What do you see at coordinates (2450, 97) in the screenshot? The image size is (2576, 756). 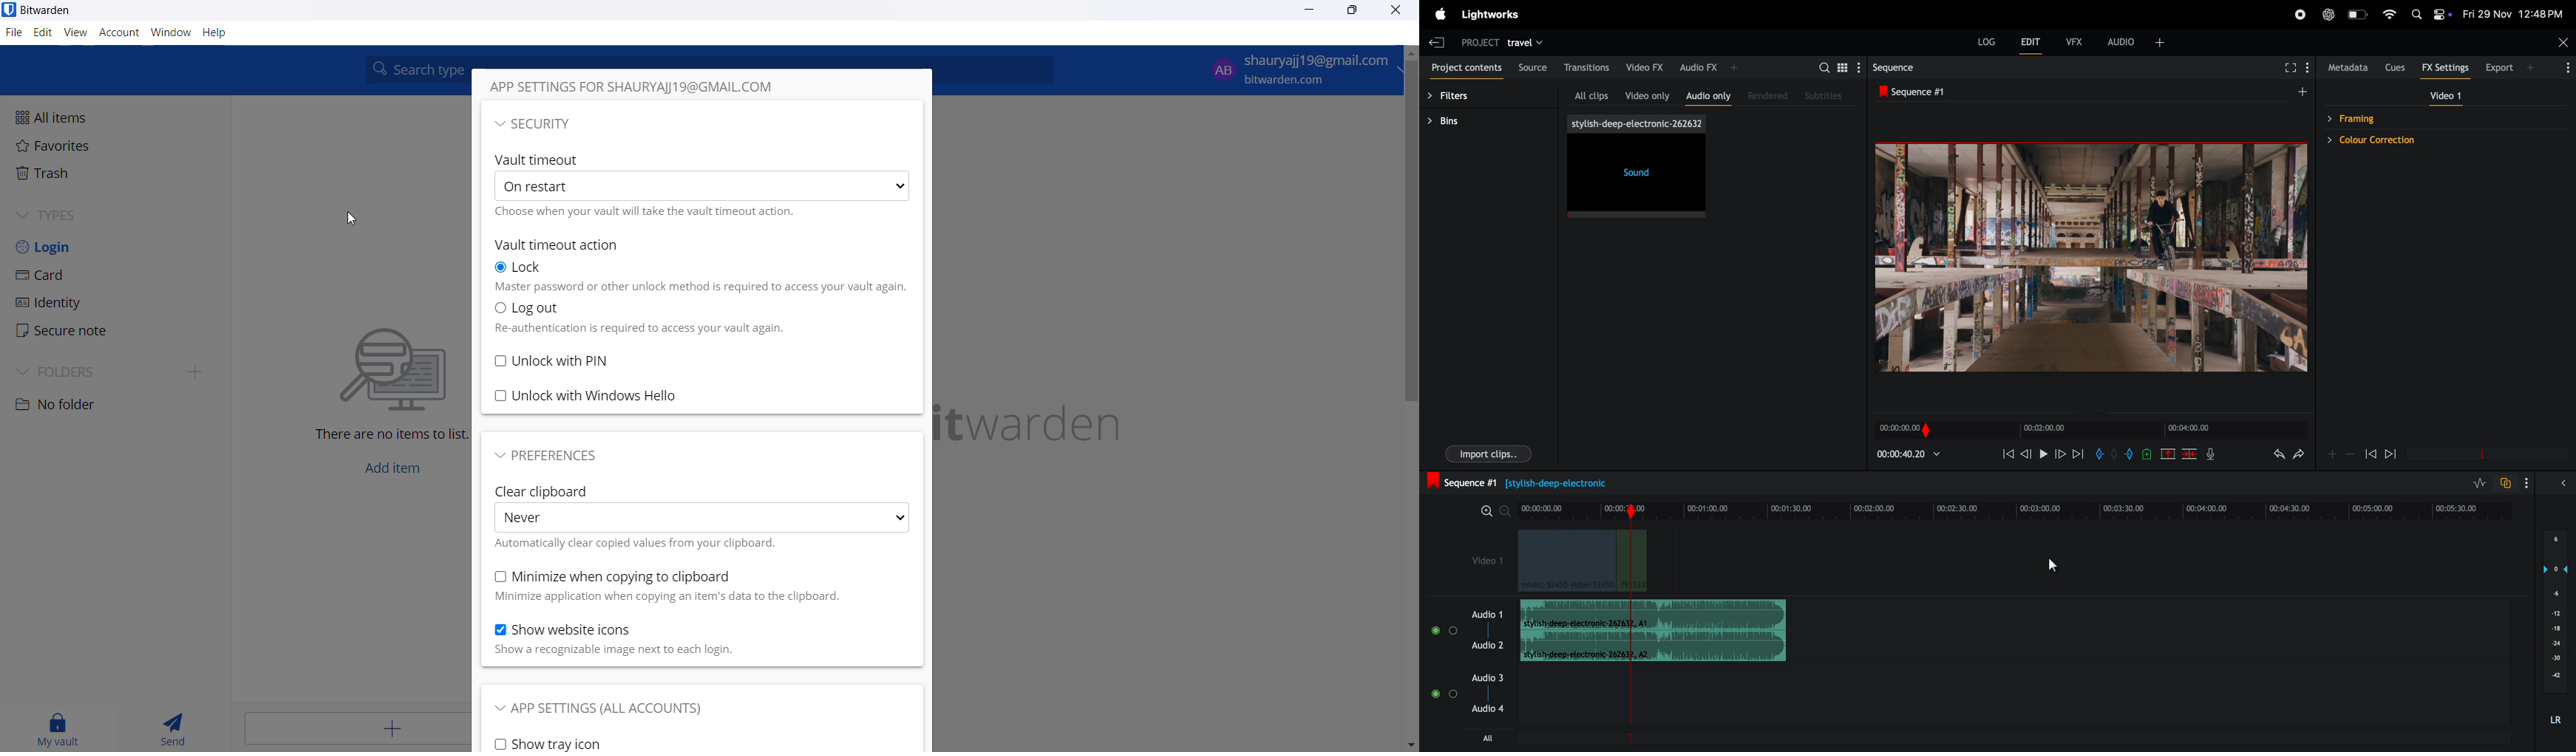 I see `video 1` at bounding box center [2450, 97].